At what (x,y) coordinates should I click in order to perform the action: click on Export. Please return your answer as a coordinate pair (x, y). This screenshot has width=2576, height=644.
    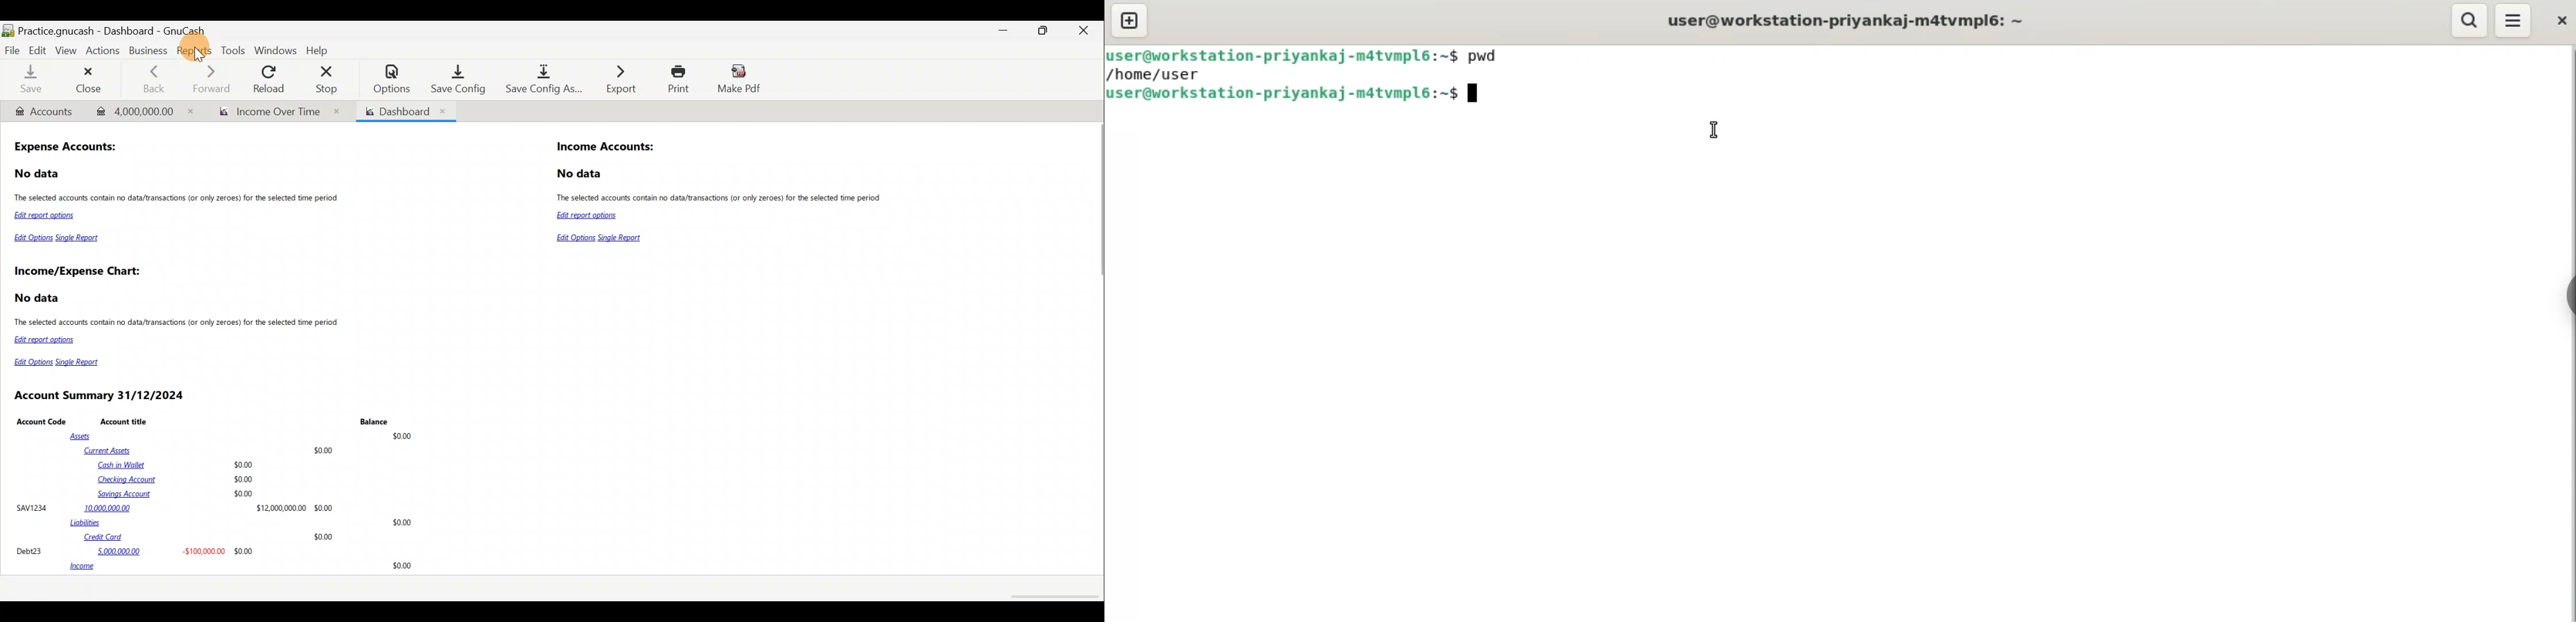
    Looking at the image, I should click on (615, 79).